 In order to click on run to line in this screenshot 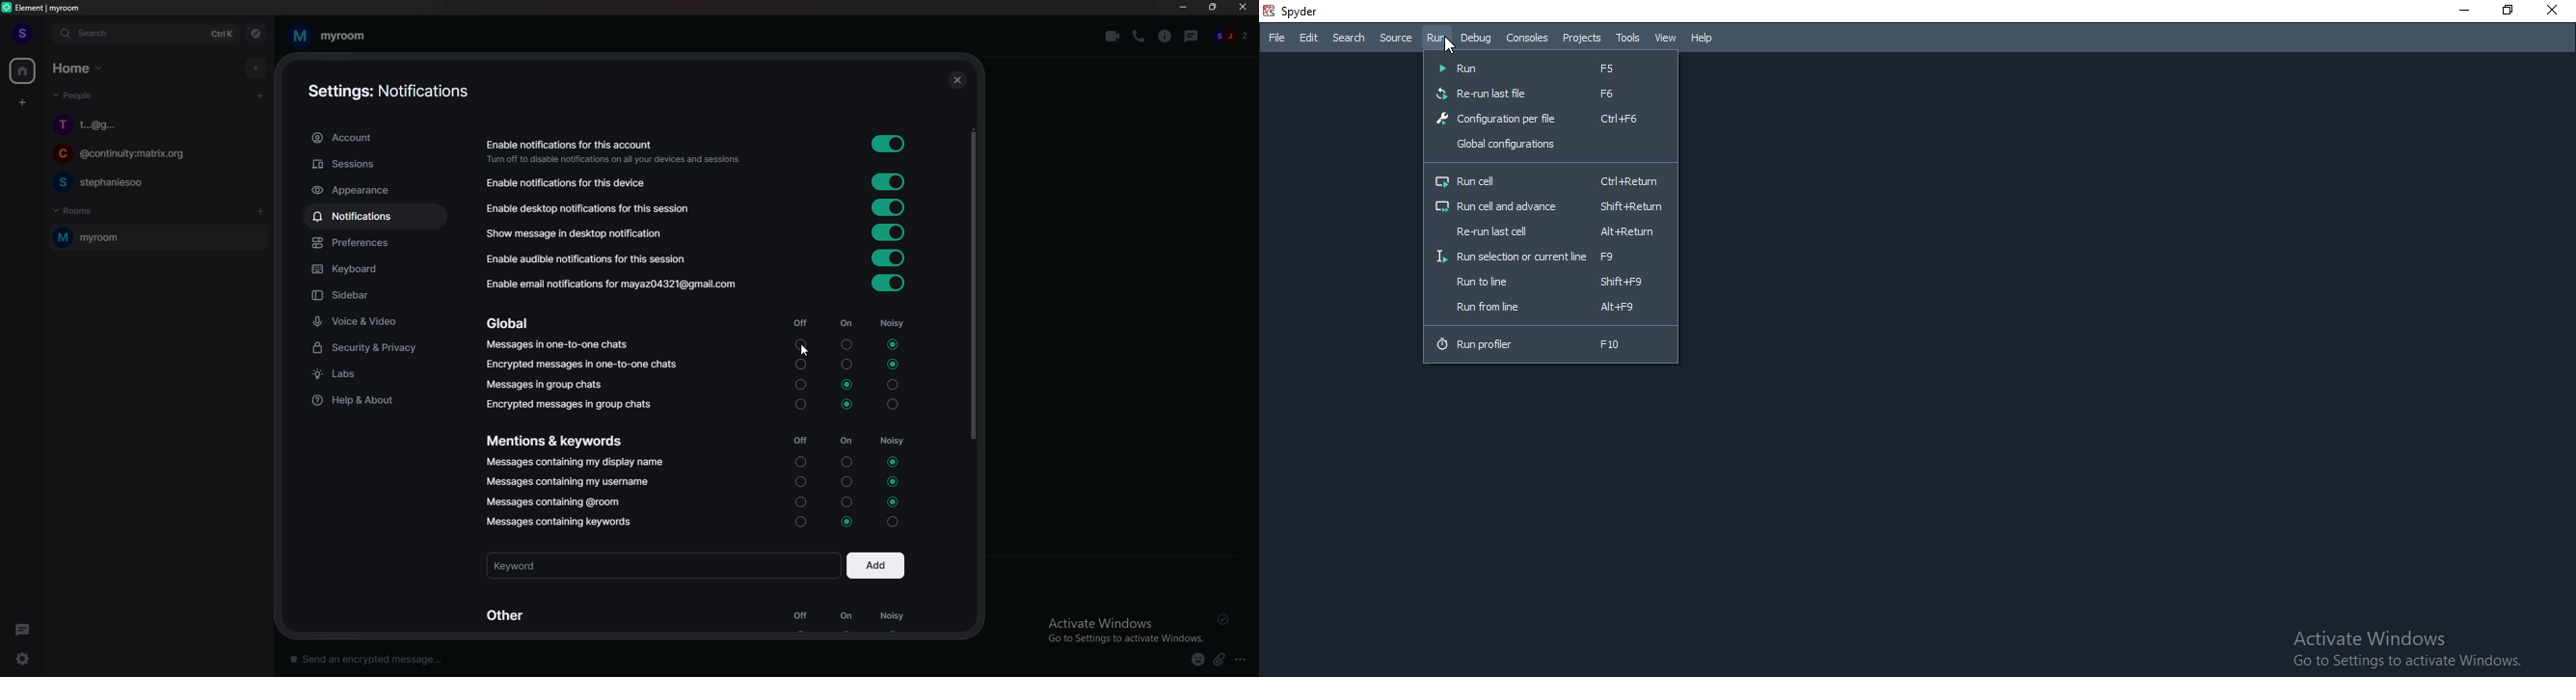, I will do `click(1550, 281)`.